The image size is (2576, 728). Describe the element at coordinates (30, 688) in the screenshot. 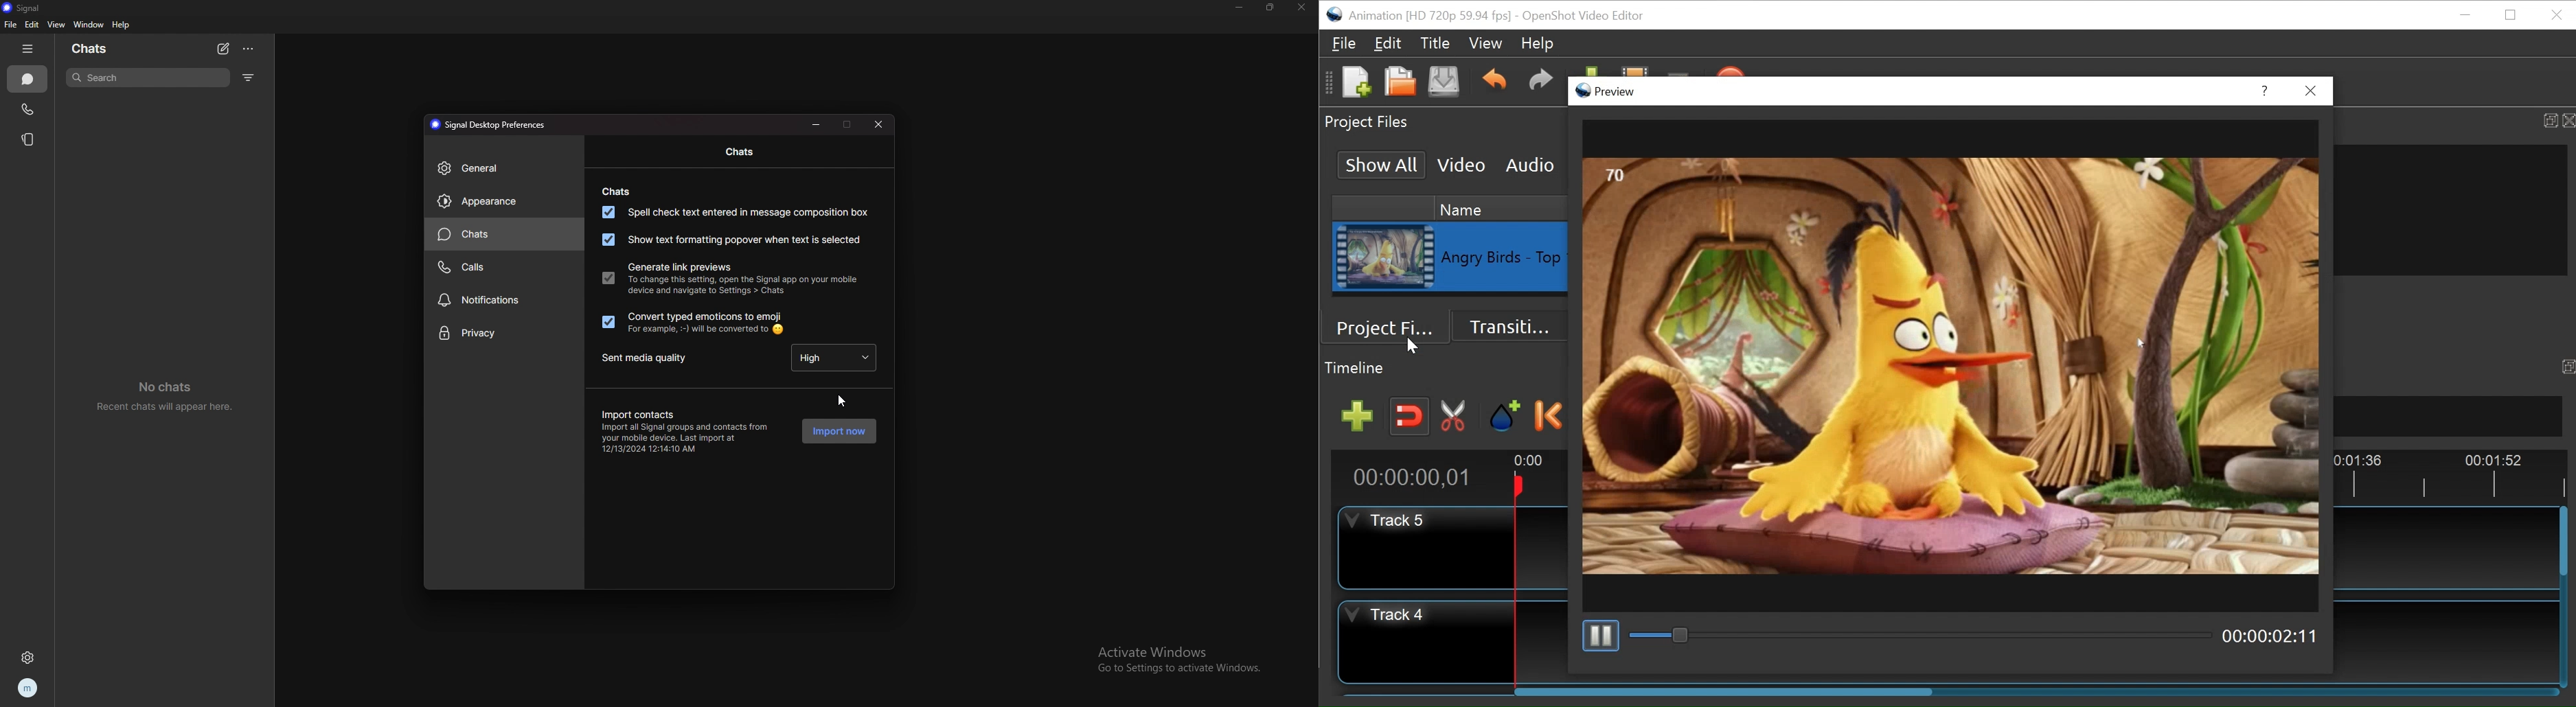

I see `profile` at that location.